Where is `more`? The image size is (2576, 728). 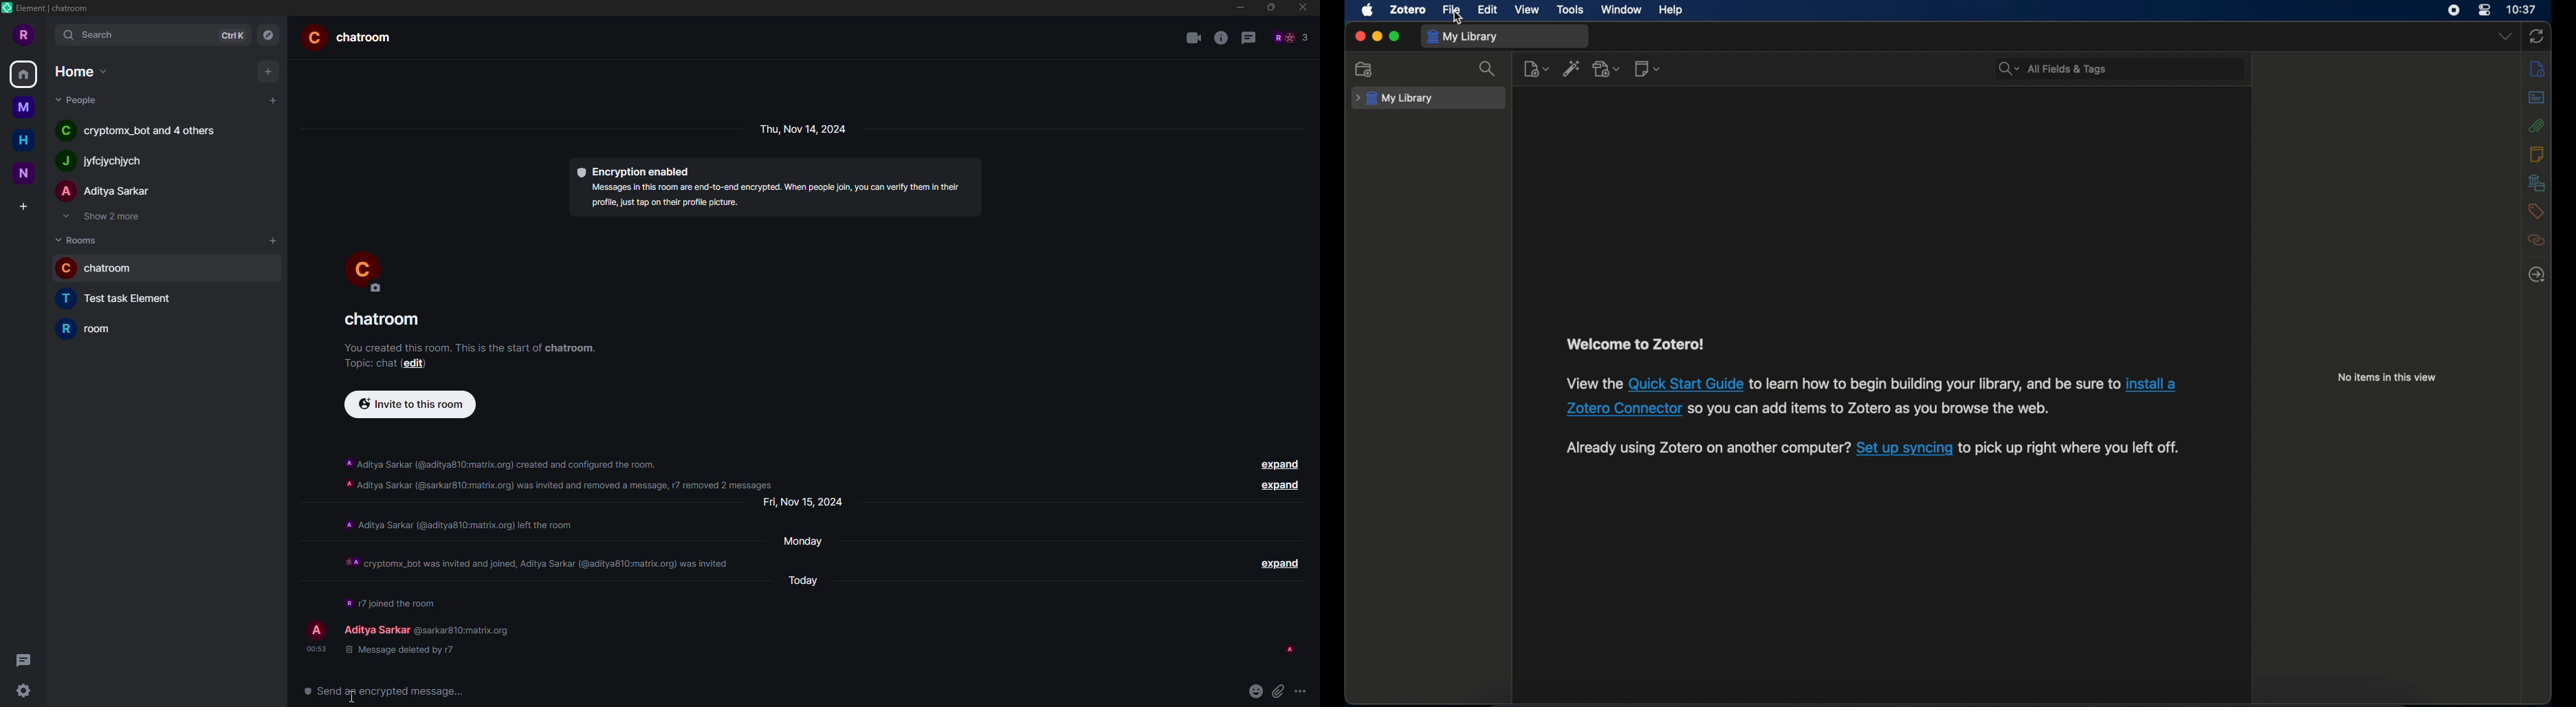 more is located at coordinates (1304, 693).